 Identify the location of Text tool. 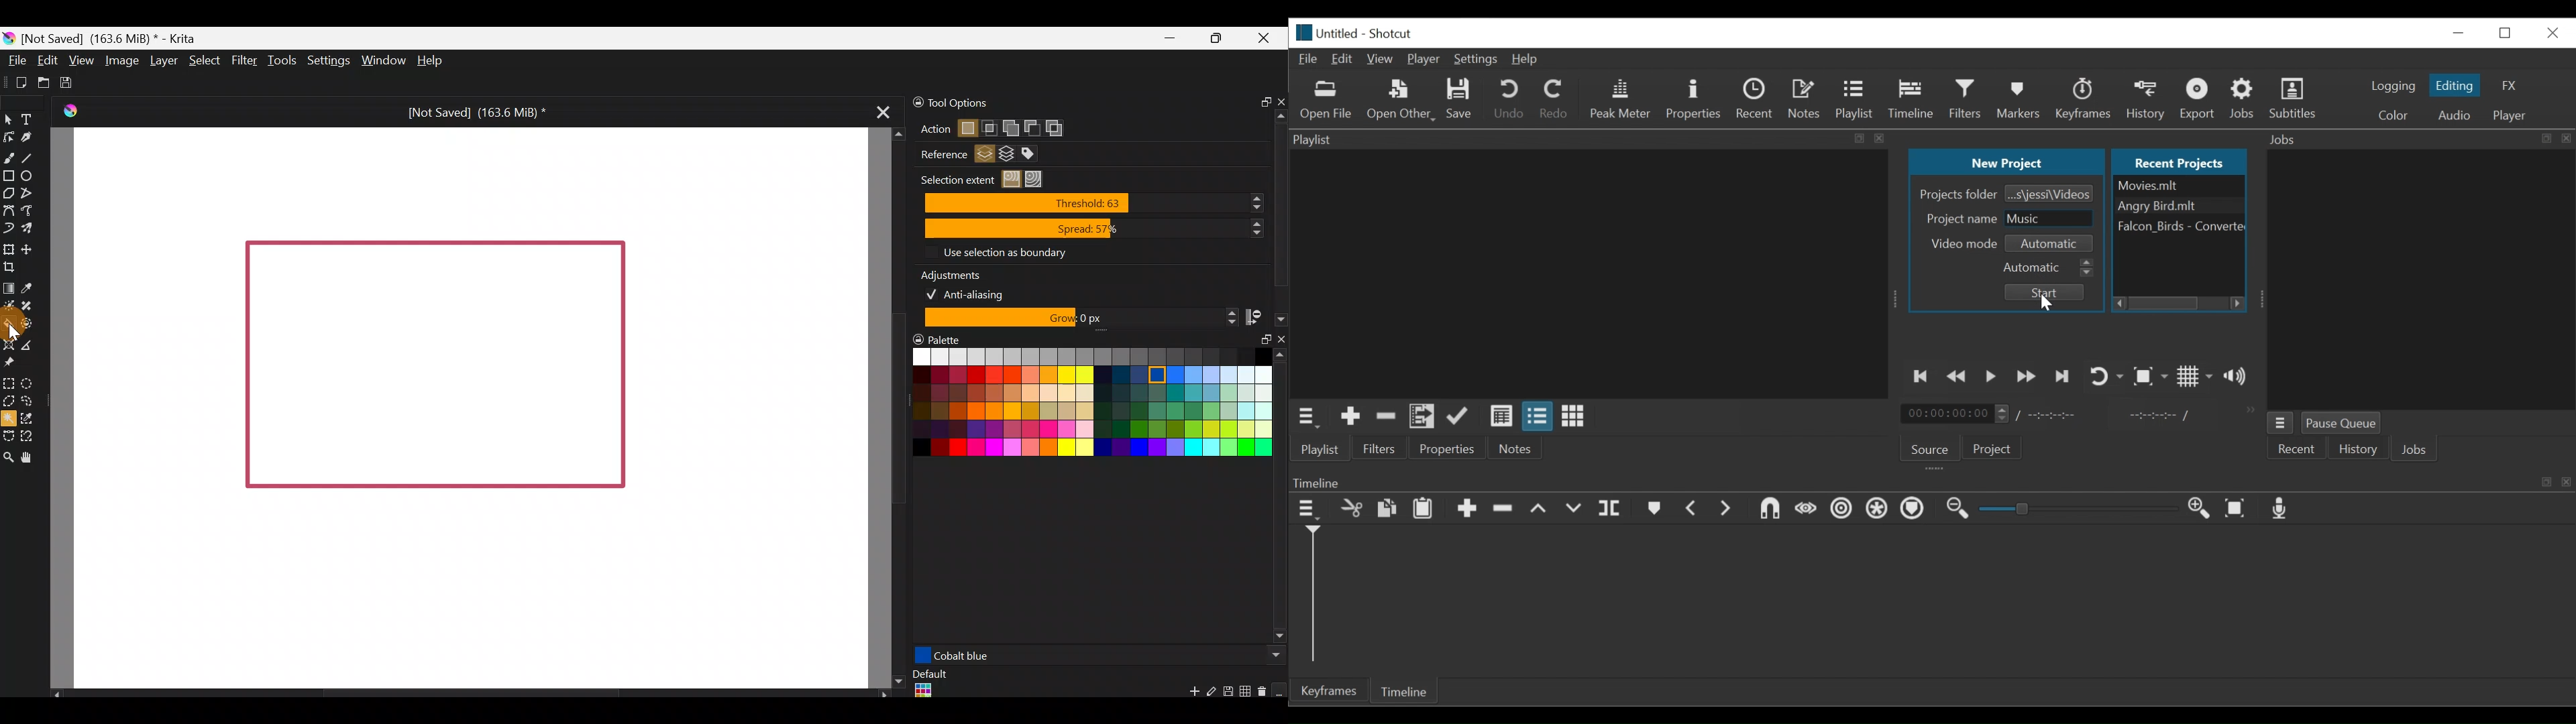
(28, 117).